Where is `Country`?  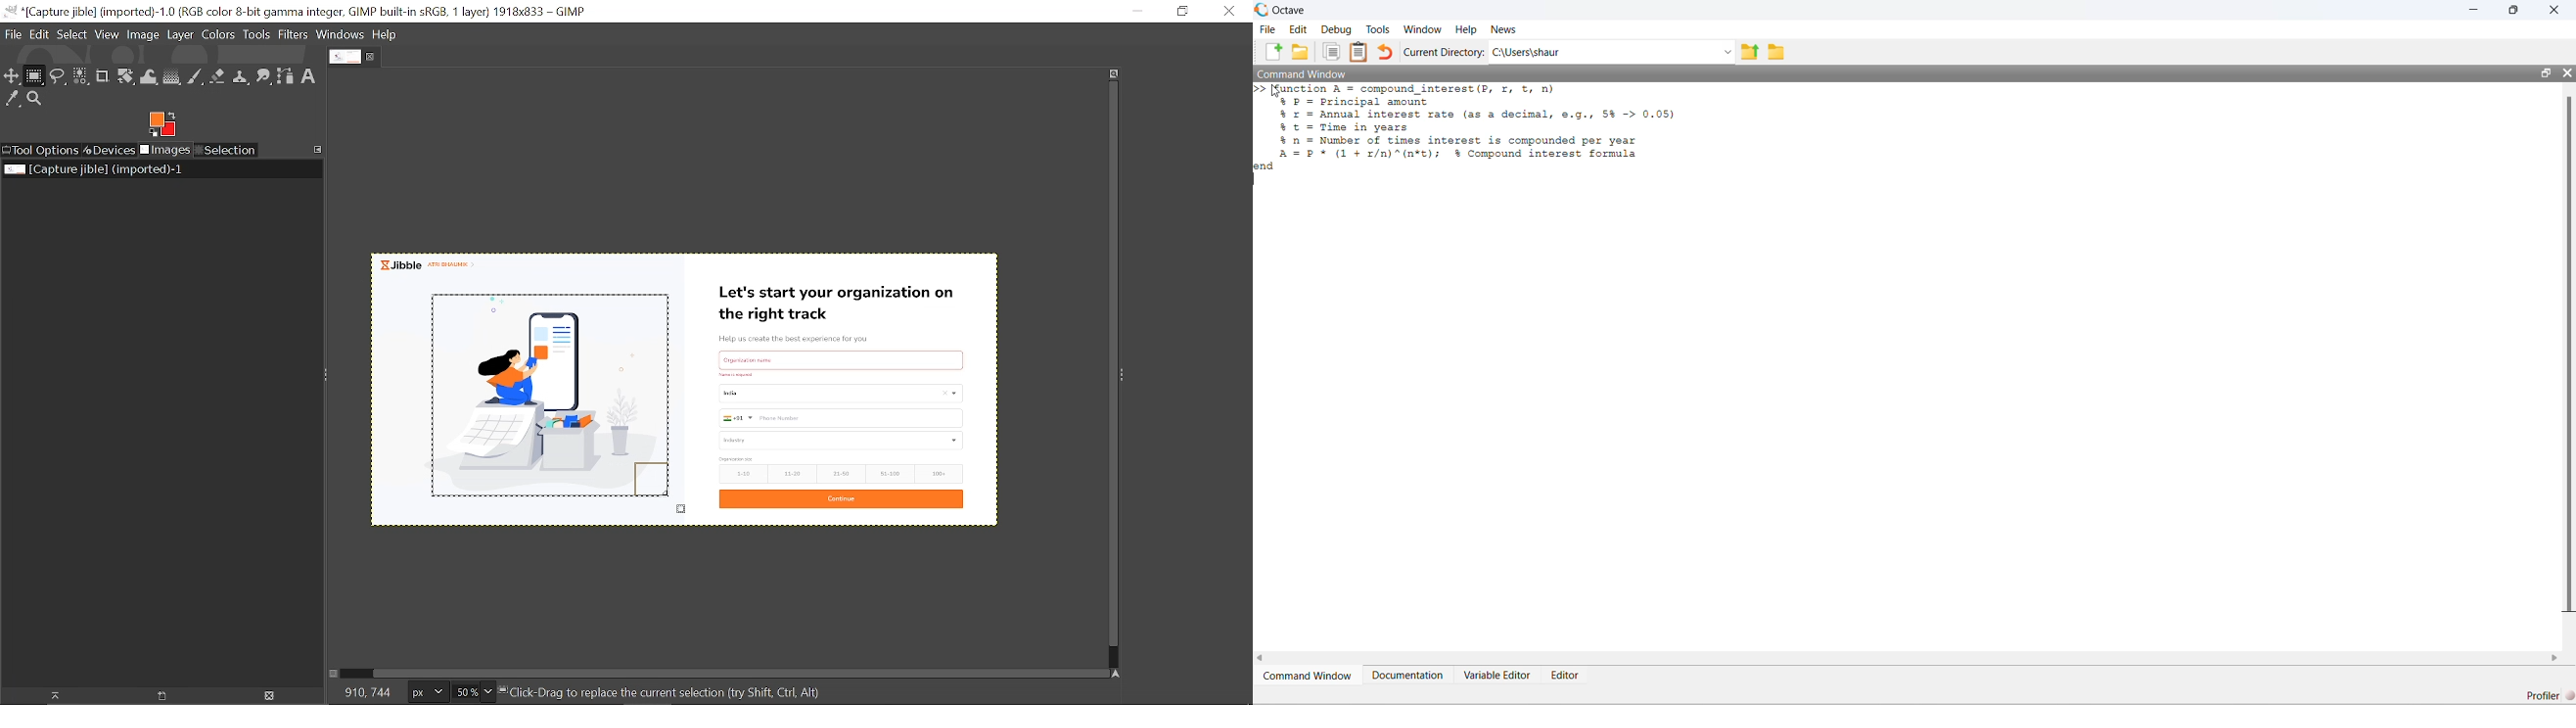
Country is located at coordinates (839, 396).